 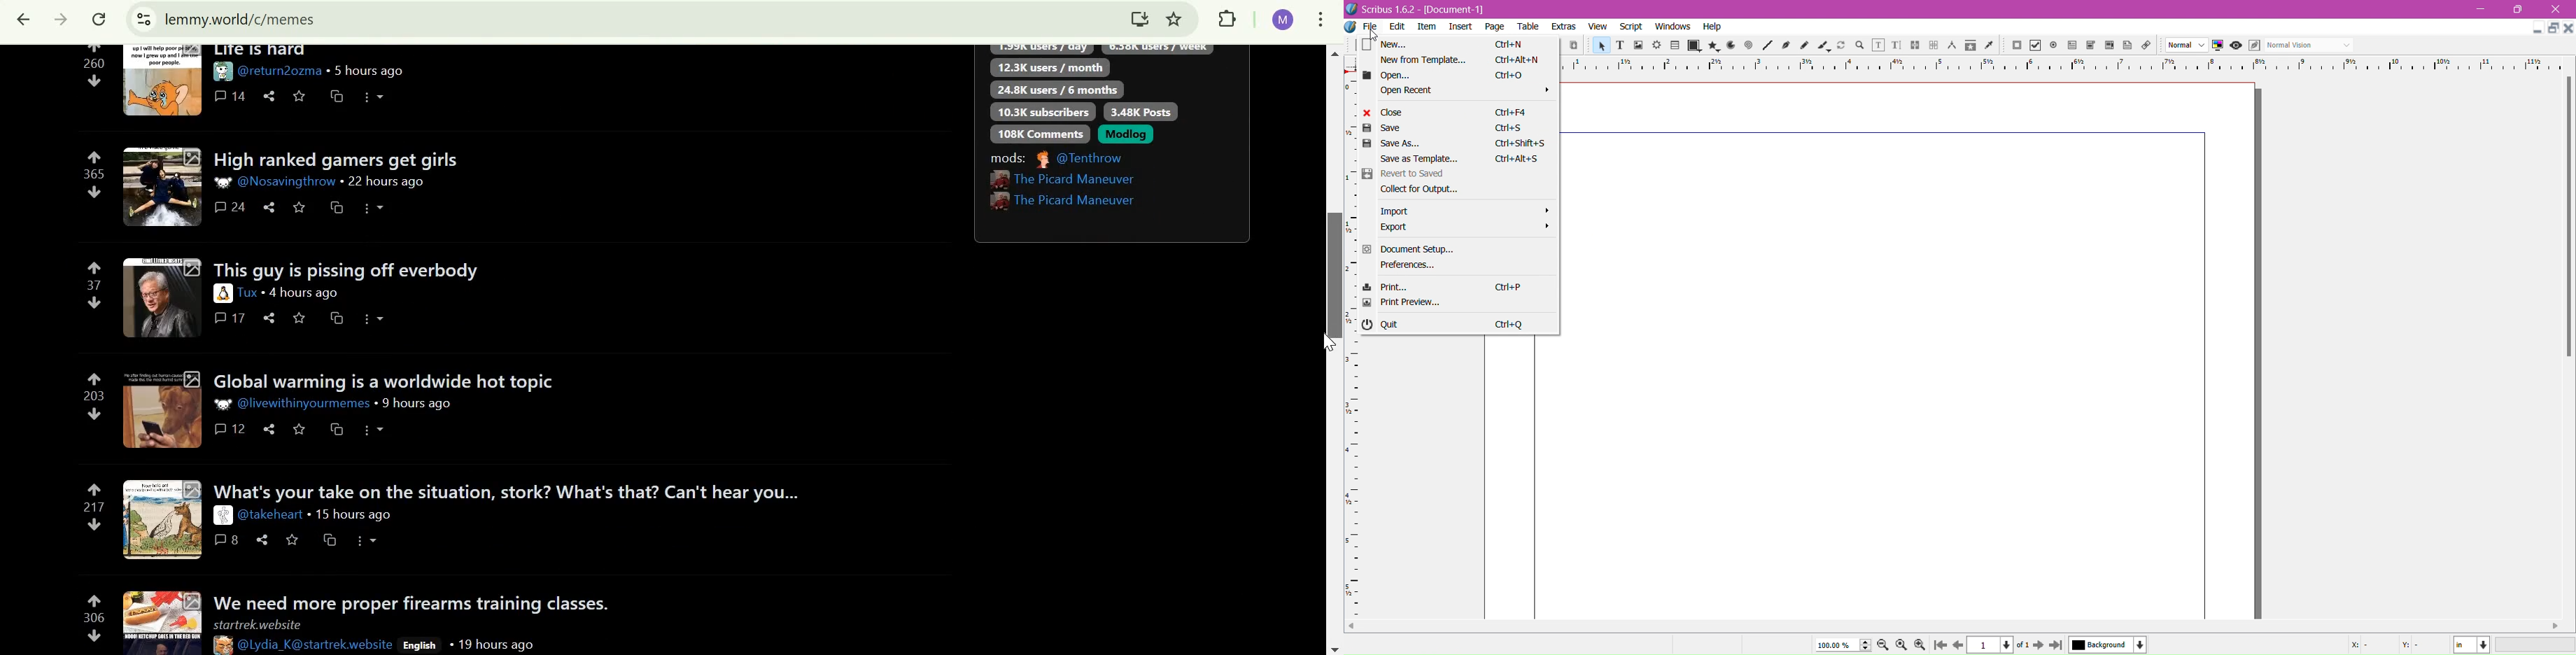 I want to click on picture, so click(x=222, y=645).